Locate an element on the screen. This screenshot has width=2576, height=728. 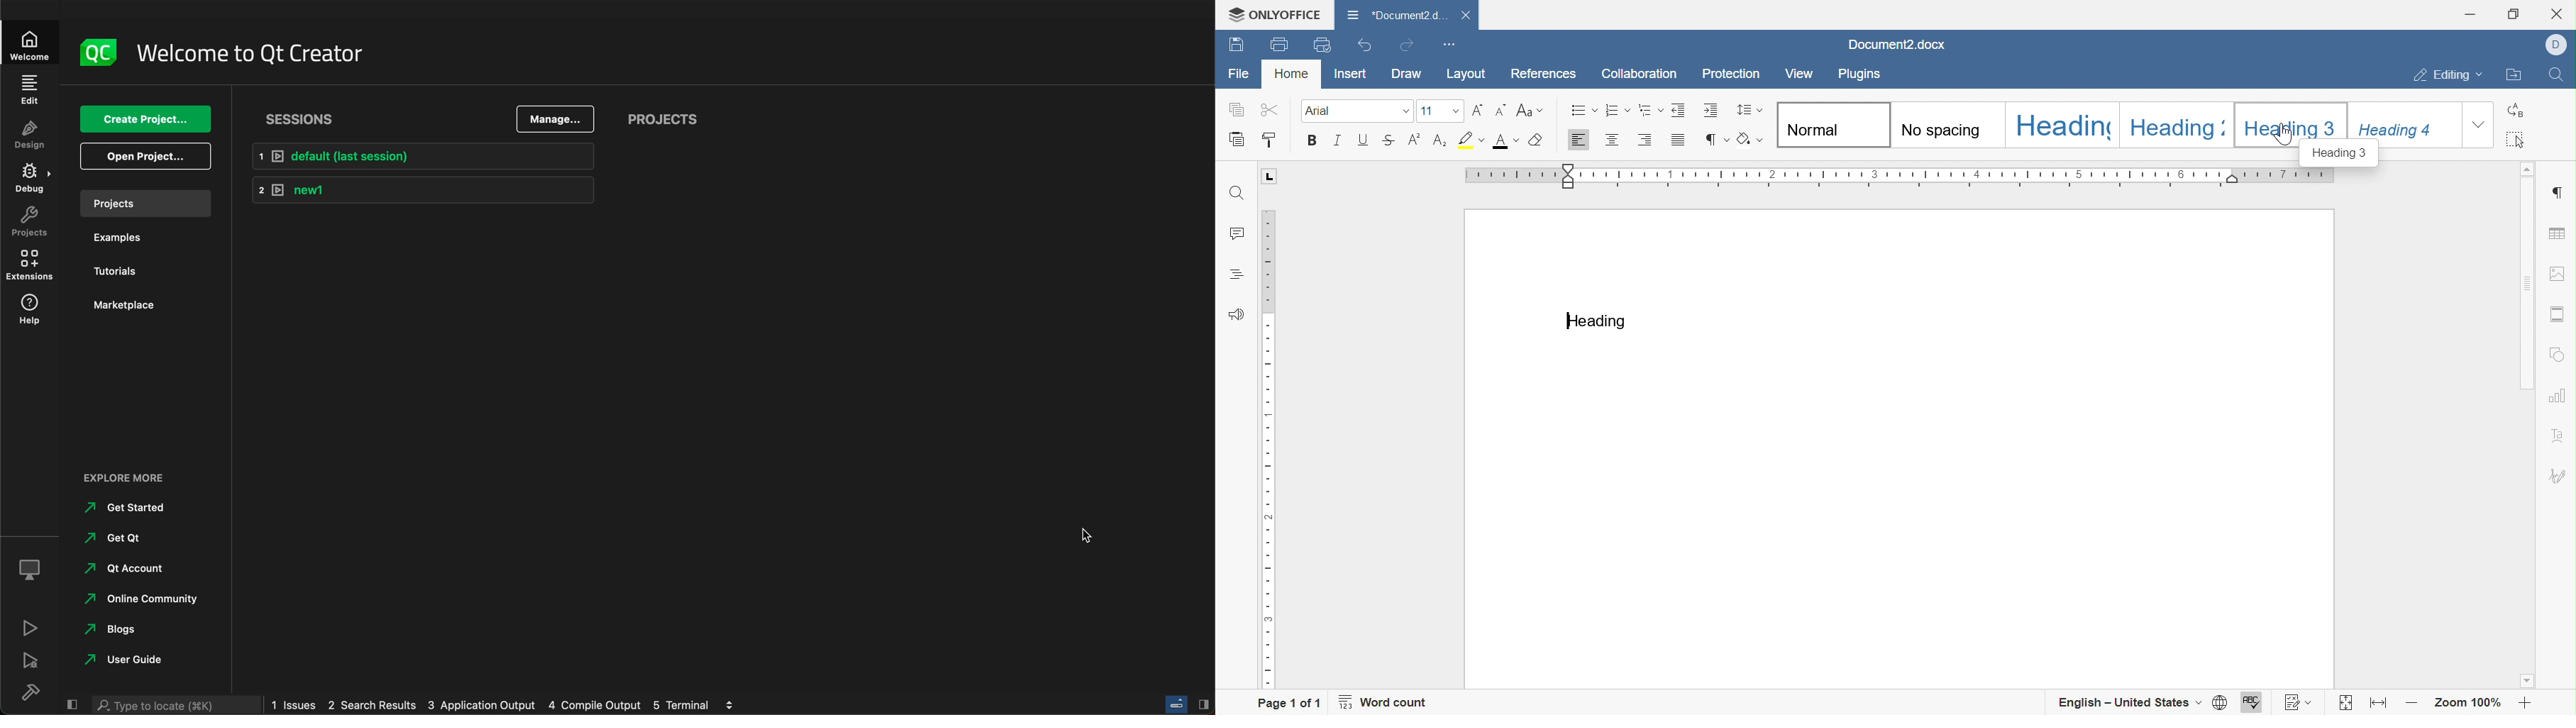
Track changes is located at coordinates (2295, 702).